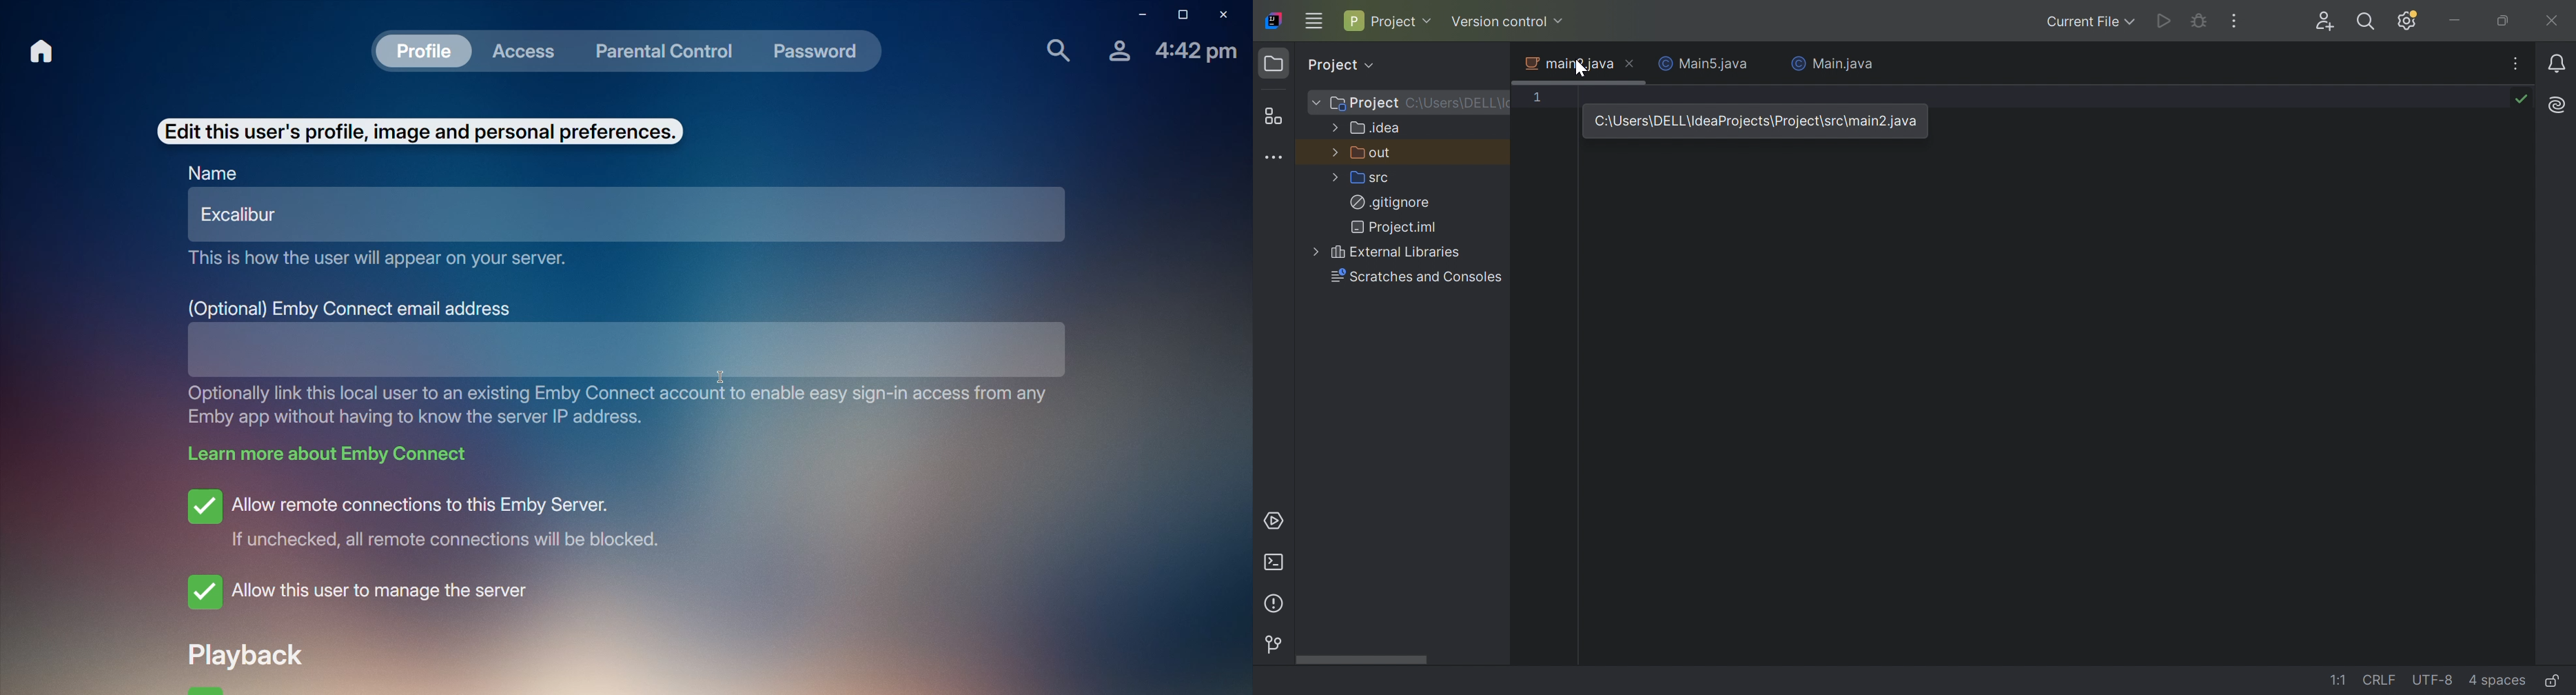 Image resolution: width=2576 pixels, height=700 pixels. What do you see at coordinates (422, 50) in the screenshot?
I see `Profile` at bounding box center [422, 50].